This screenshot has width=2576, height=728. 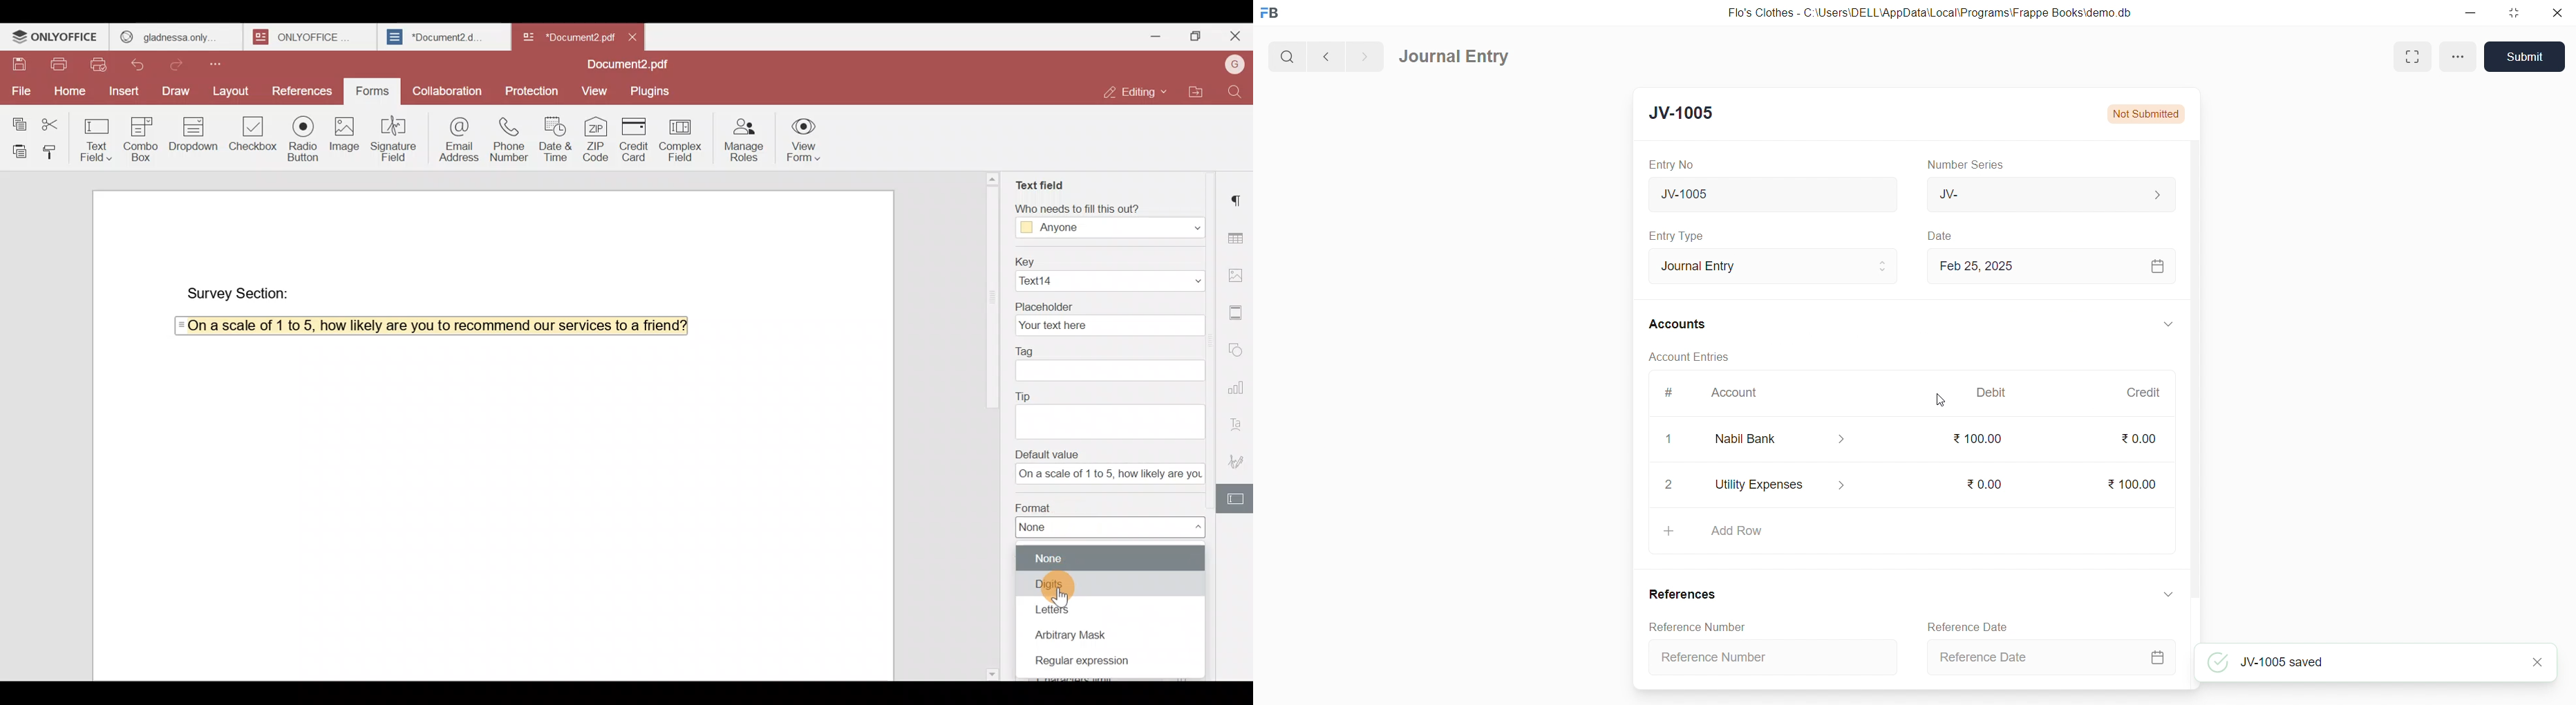 What do you see at coordinates (1110, 556) in the screenshot?
I see `None` at bounding box center [1110, 556].